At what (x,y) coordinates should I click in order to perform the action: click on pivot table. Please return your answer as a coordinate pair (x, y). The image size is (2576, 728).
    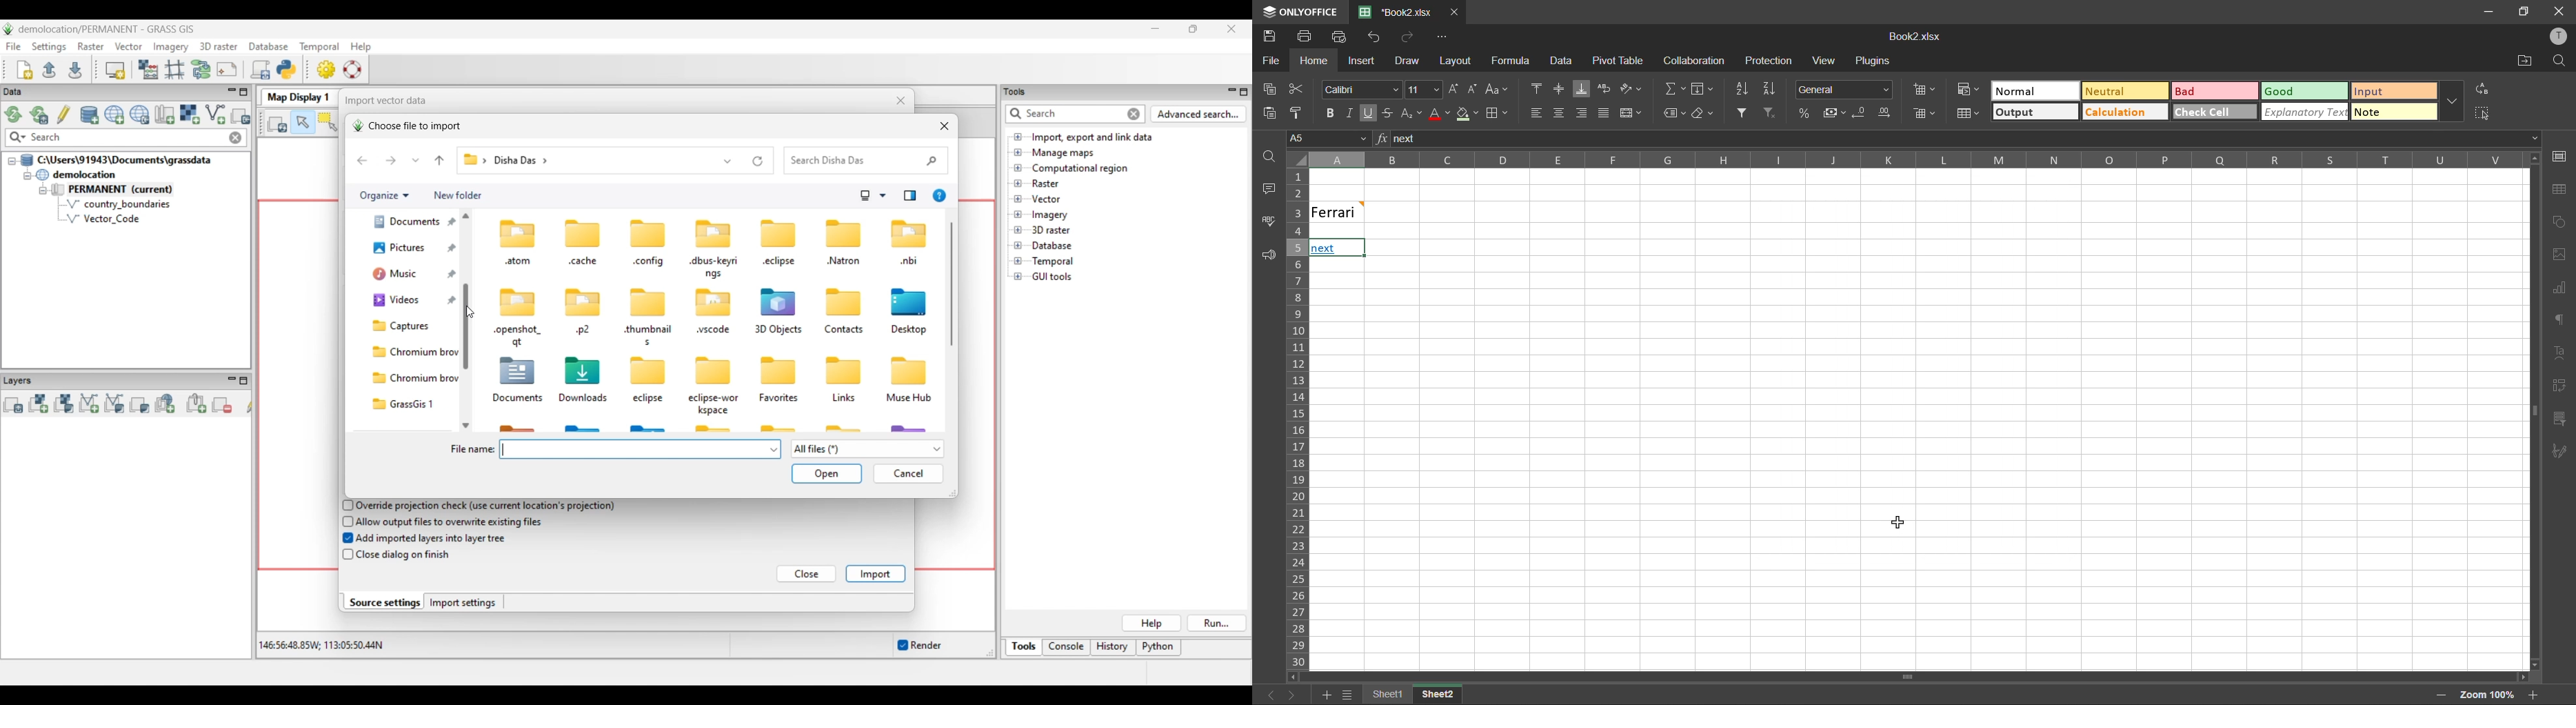
    Looking at the image, I should click on (1618, 61).